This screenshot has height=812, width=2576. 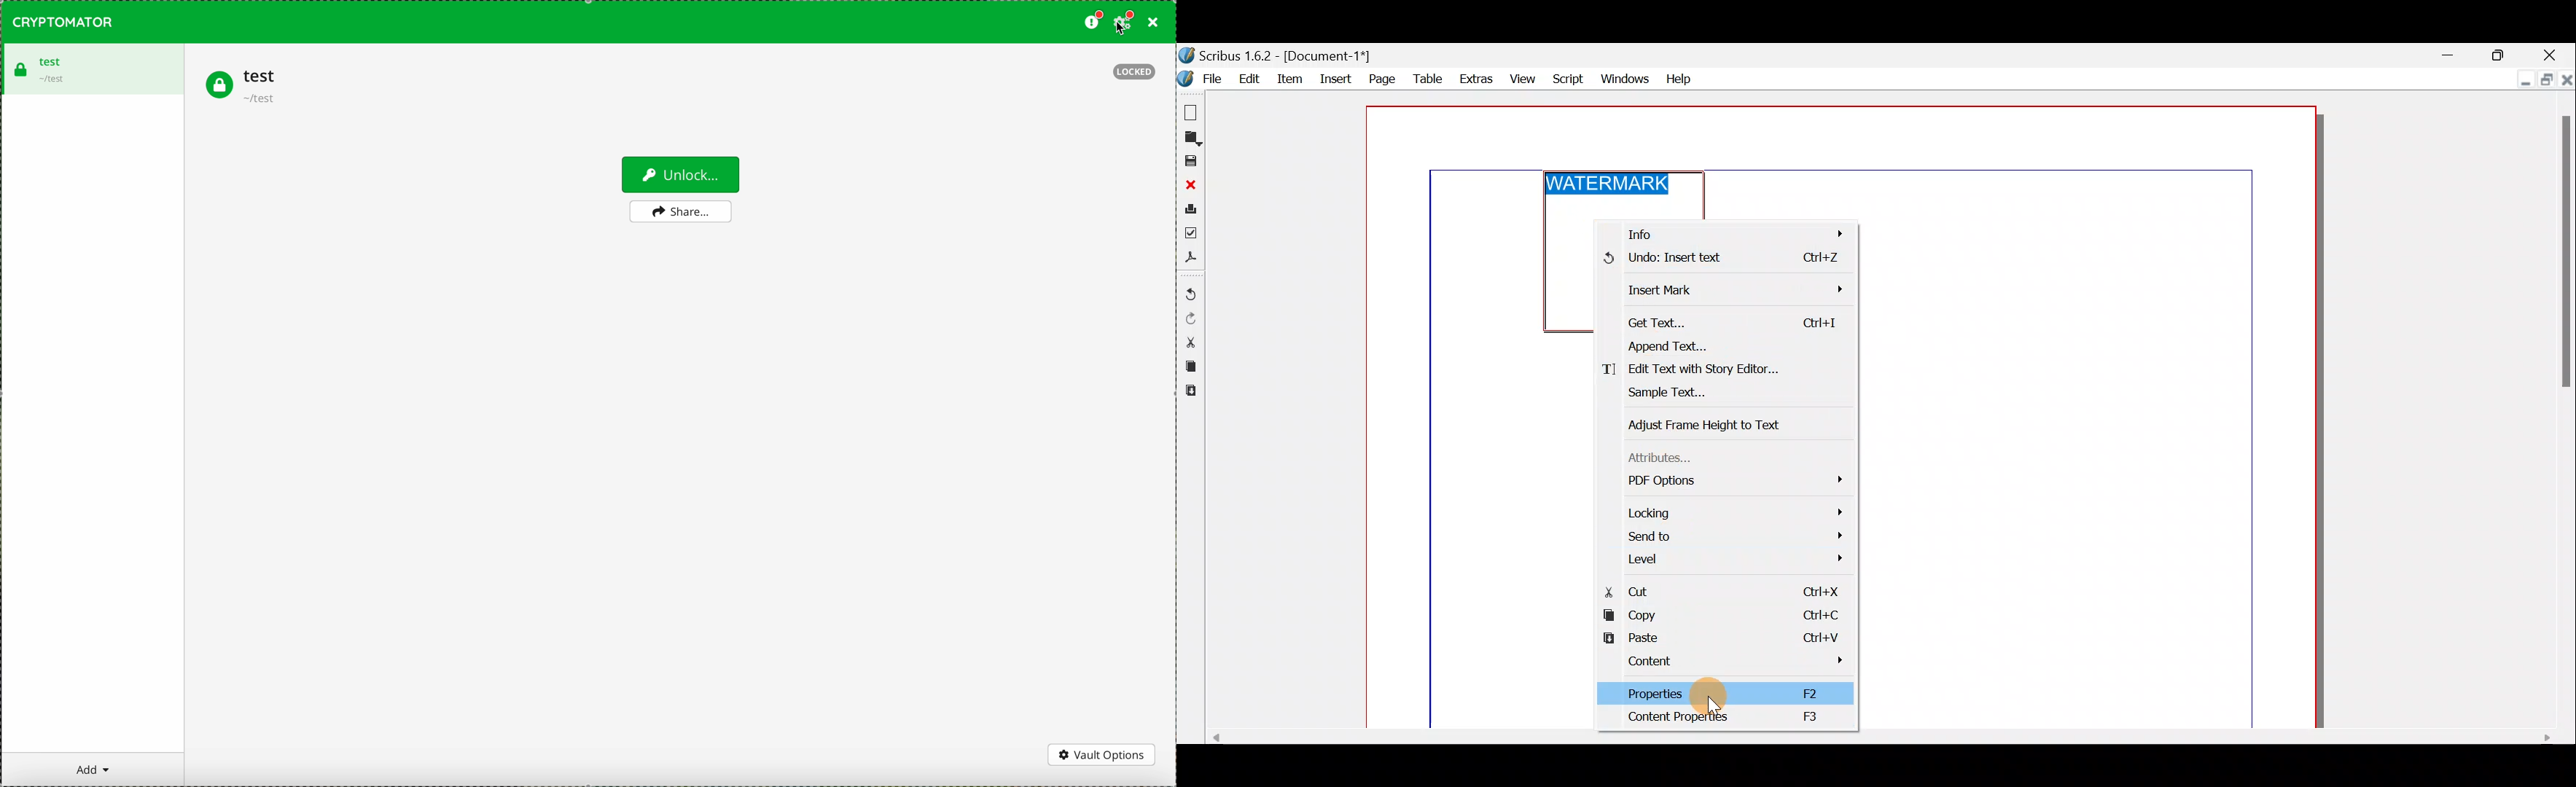 I want to click on Paste, so click(x=1189, y=393).